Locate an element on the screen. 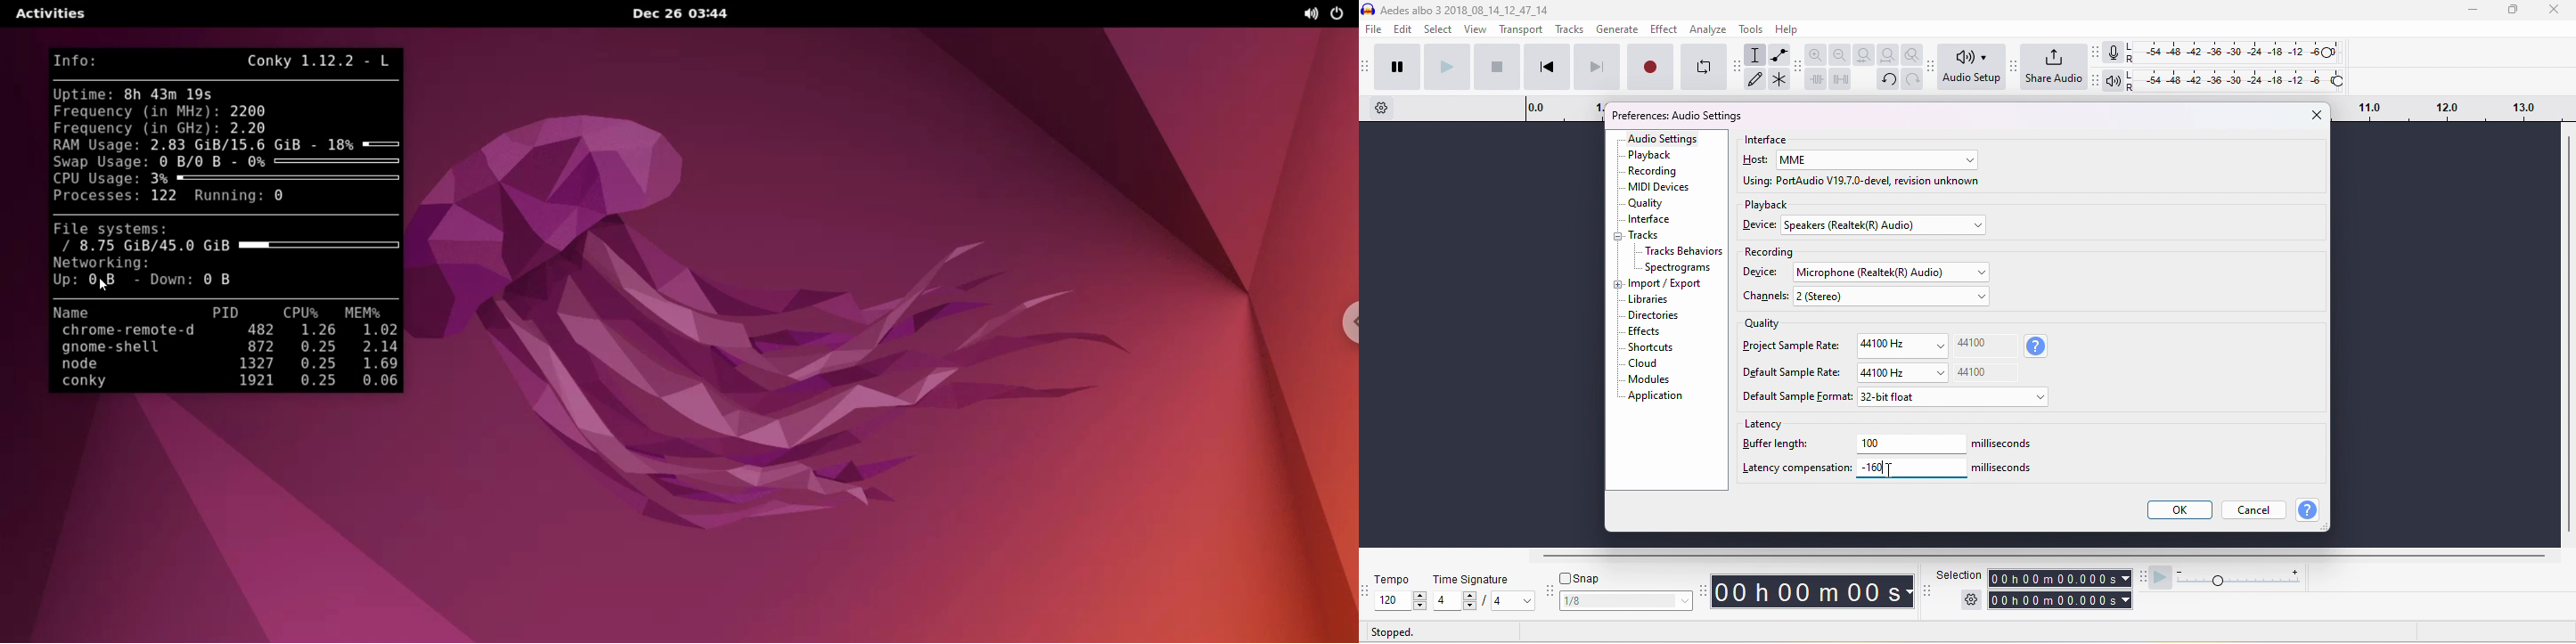 This screenshot has height=644, width=2576. L is located at coordinates (2133, 76).